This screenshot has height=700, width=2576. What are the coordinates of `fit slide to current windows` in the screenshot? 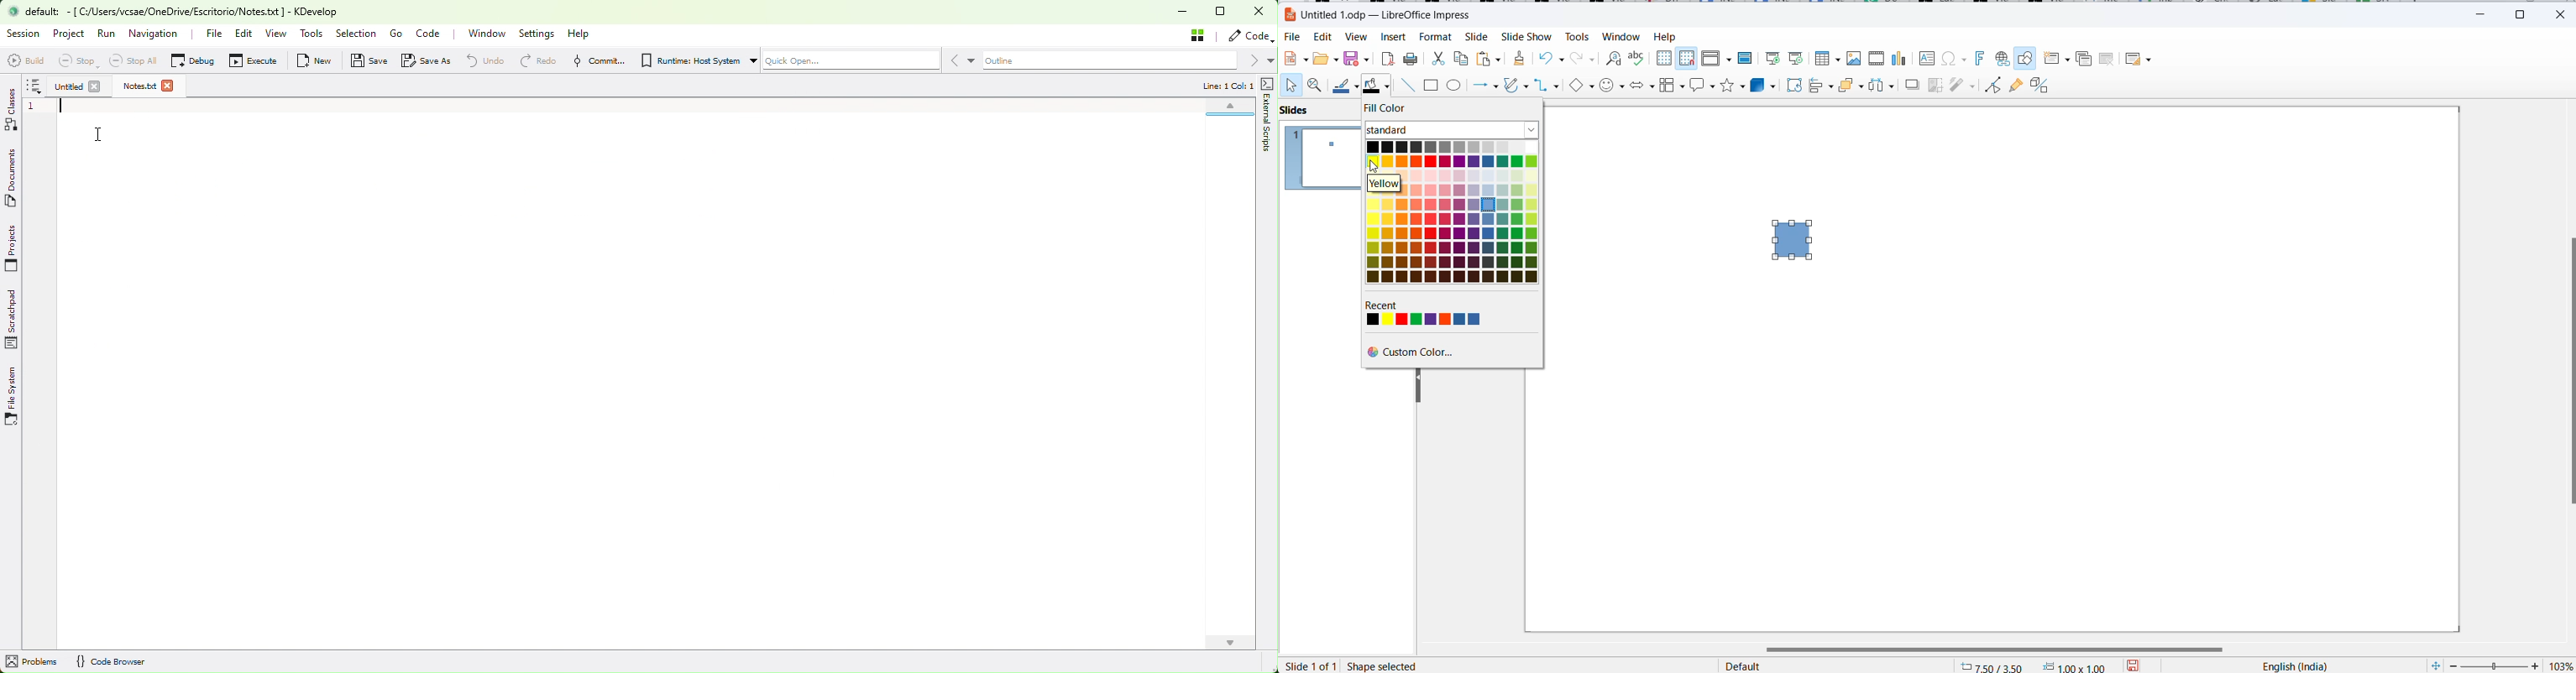 It's located at (2434, 665).